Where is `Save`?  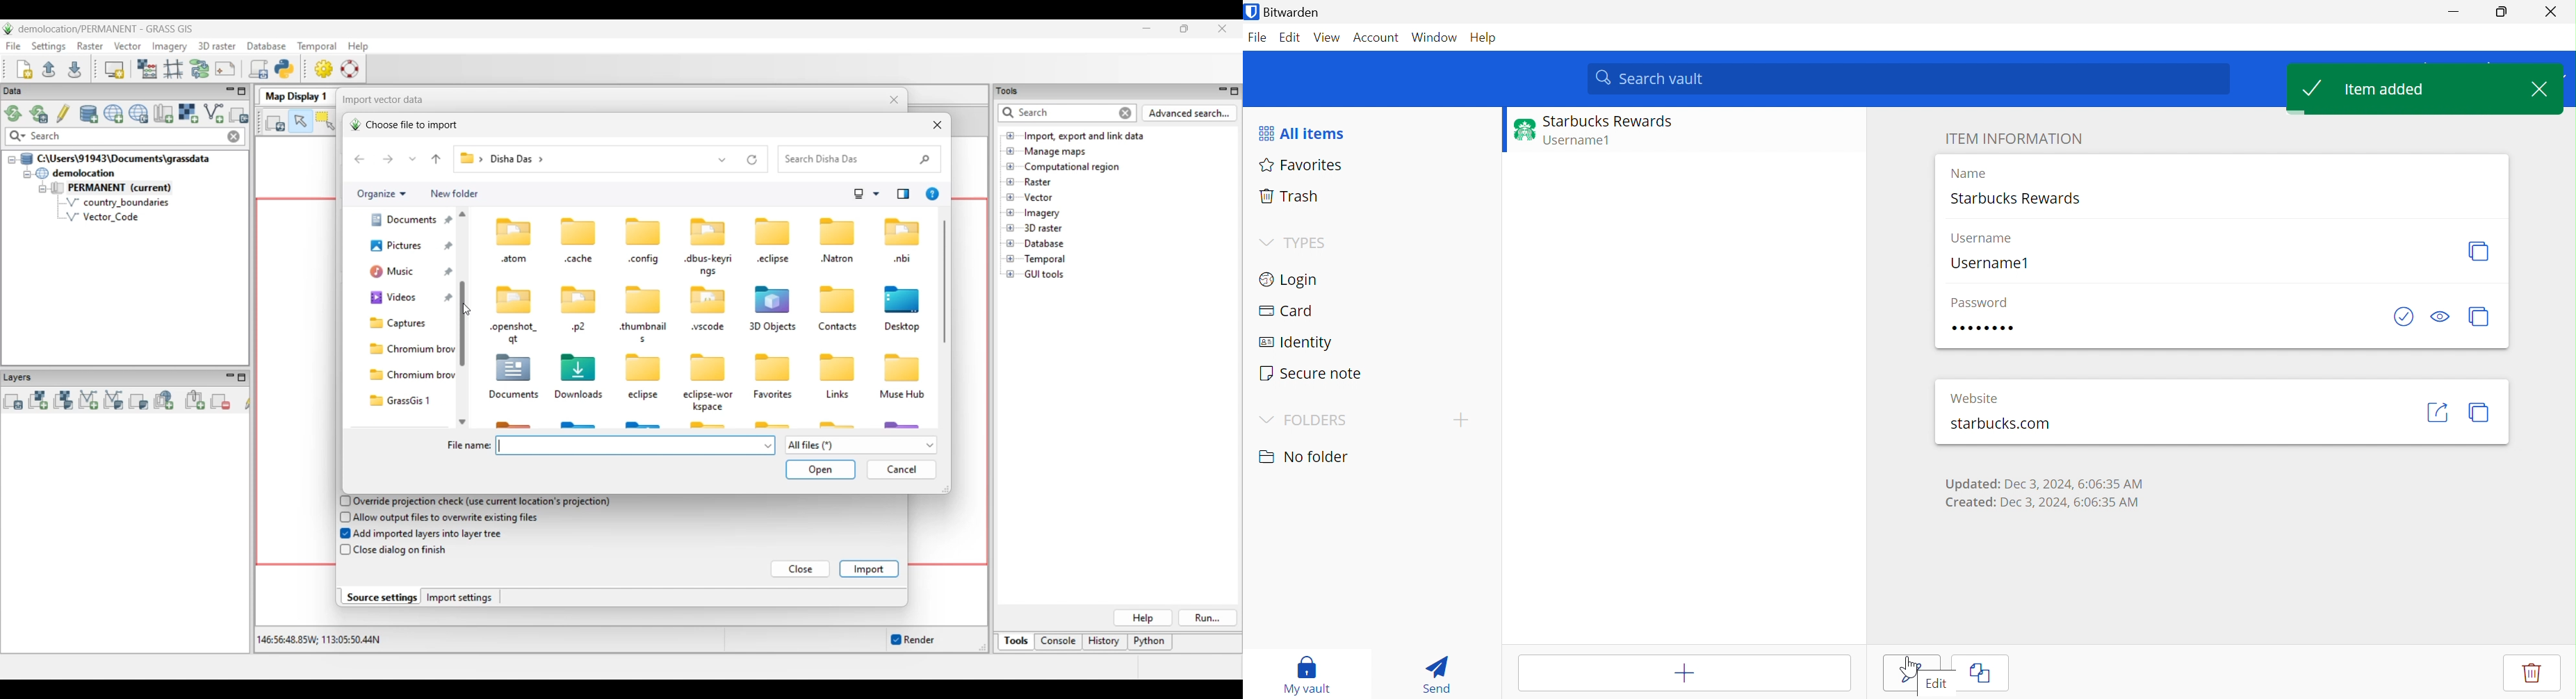 Save is located at coordinates (1916, 674).